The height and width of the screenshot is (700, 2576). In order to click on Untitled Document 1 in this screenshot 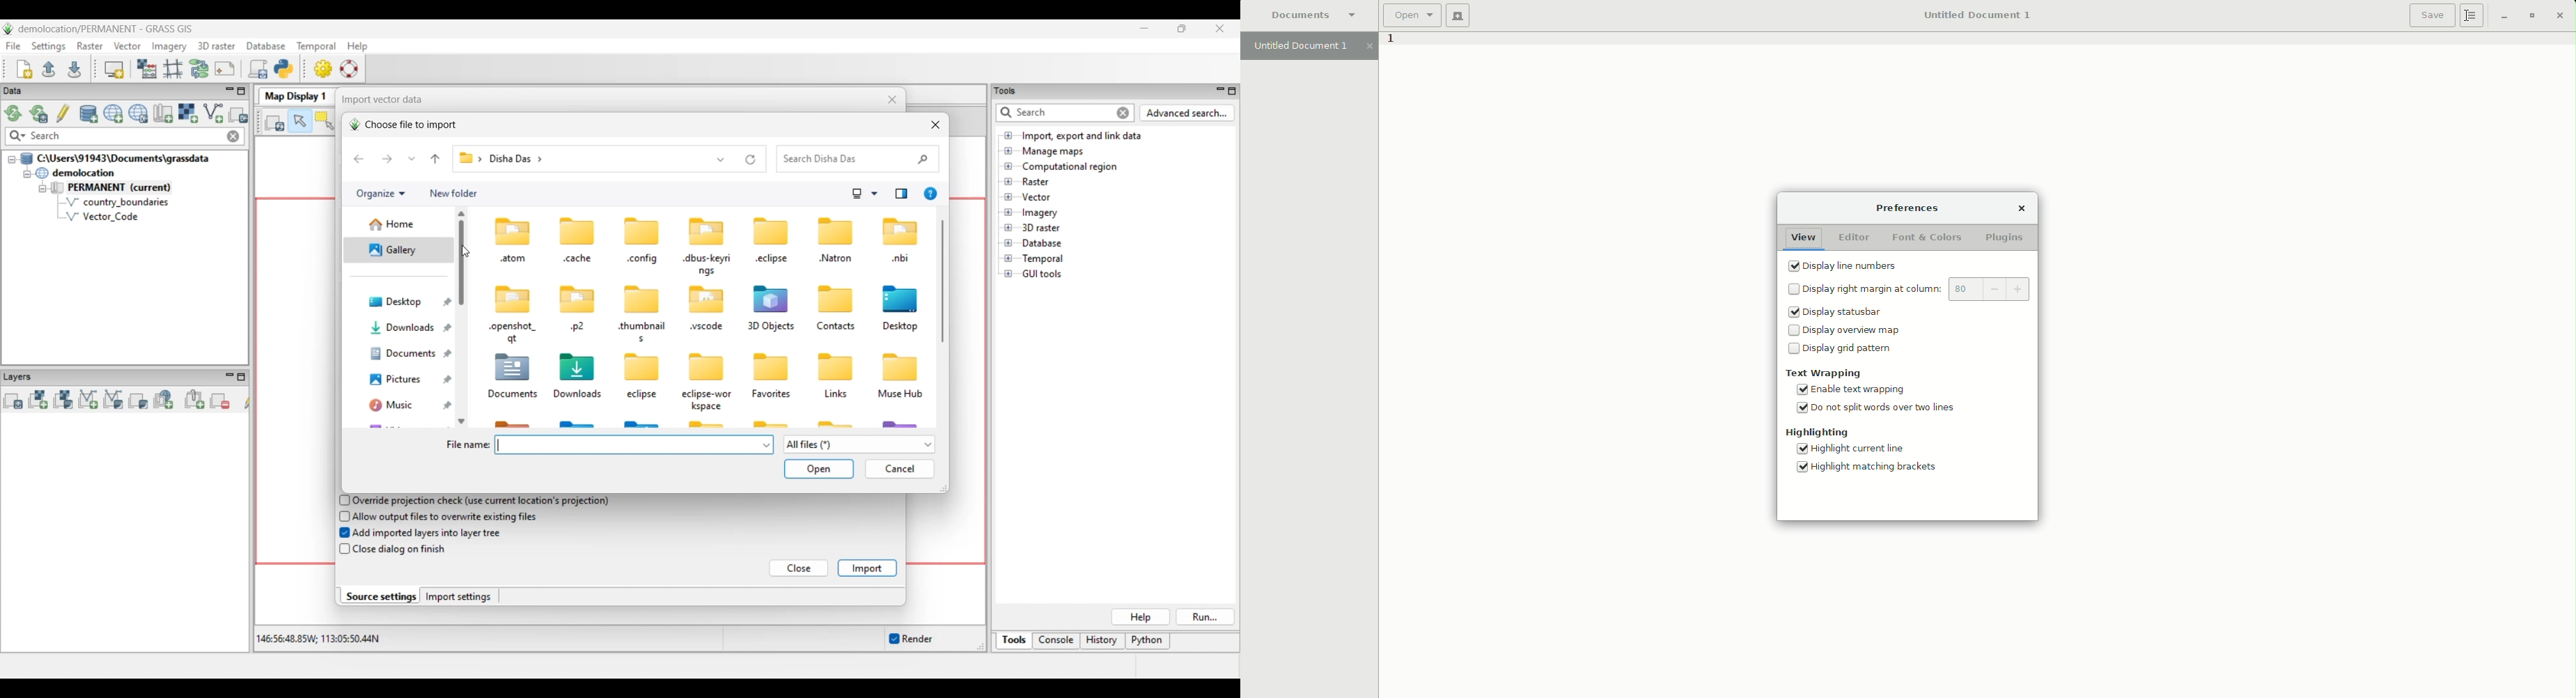, I will do `click(1975, 15)`.